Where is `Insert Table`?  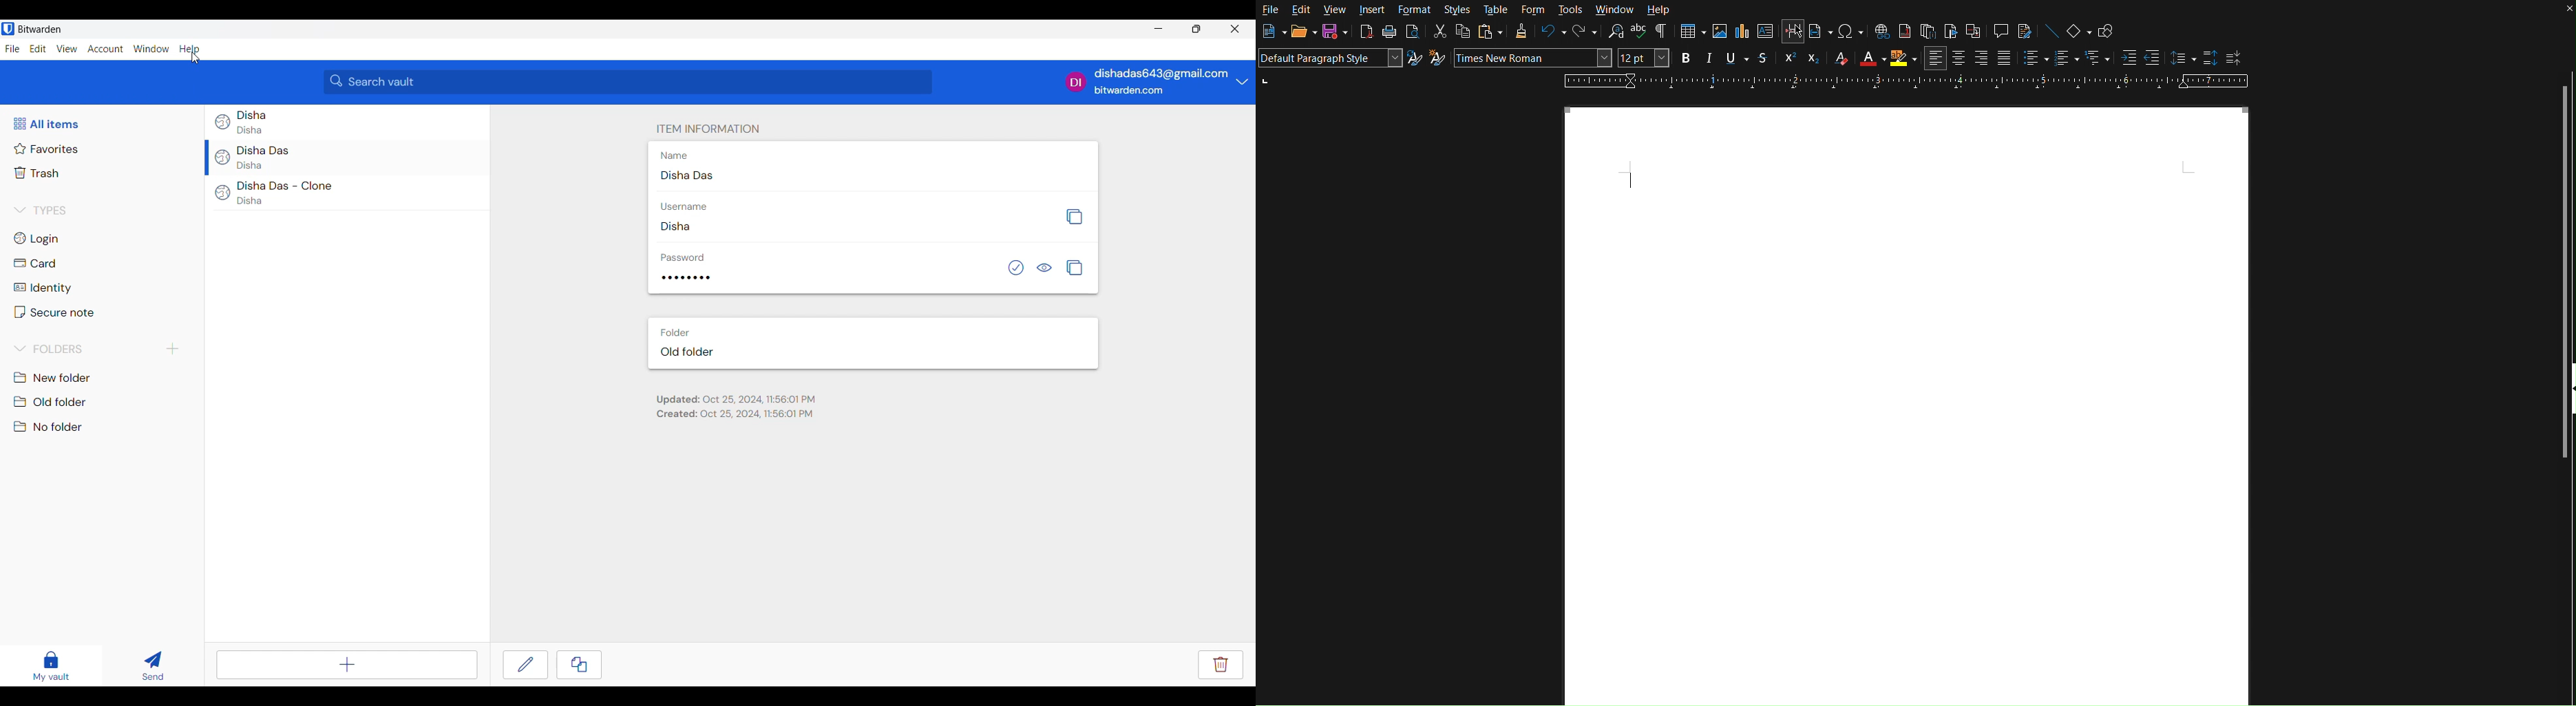 Insert Table is located at coordinates (1691, 32).